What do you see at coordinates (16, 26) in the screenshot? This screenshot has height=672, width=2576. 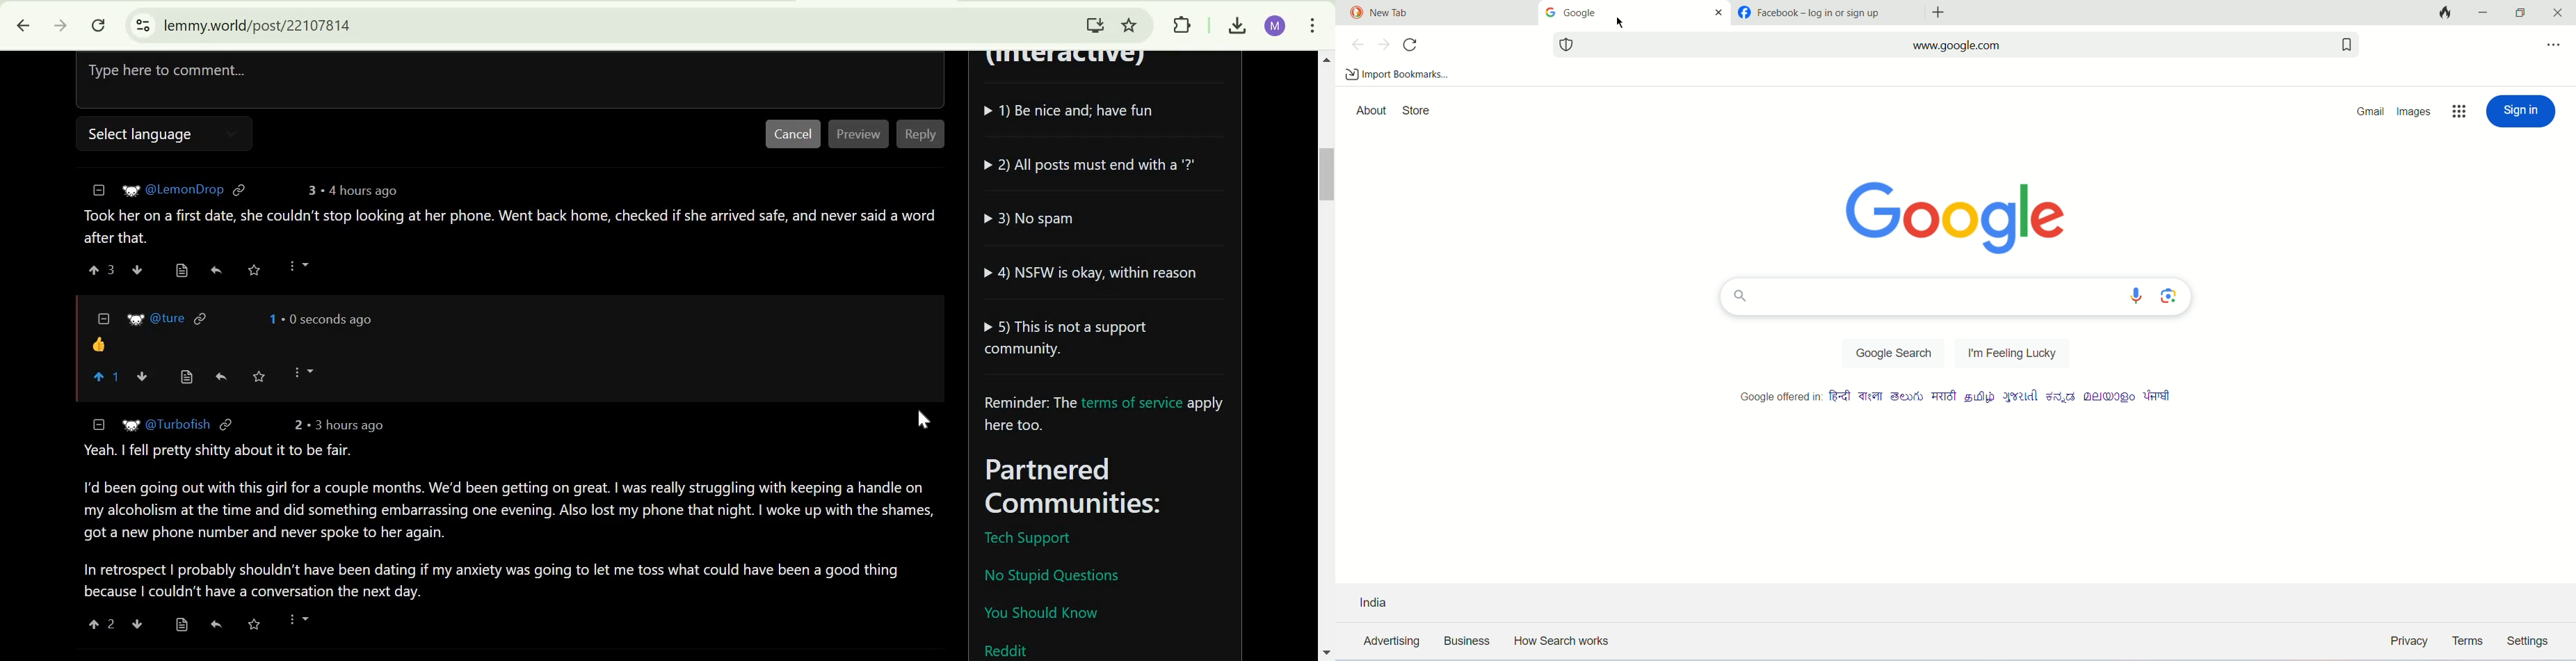 I see `Click to go back, hold to see history` at bounding box center [16, 26].